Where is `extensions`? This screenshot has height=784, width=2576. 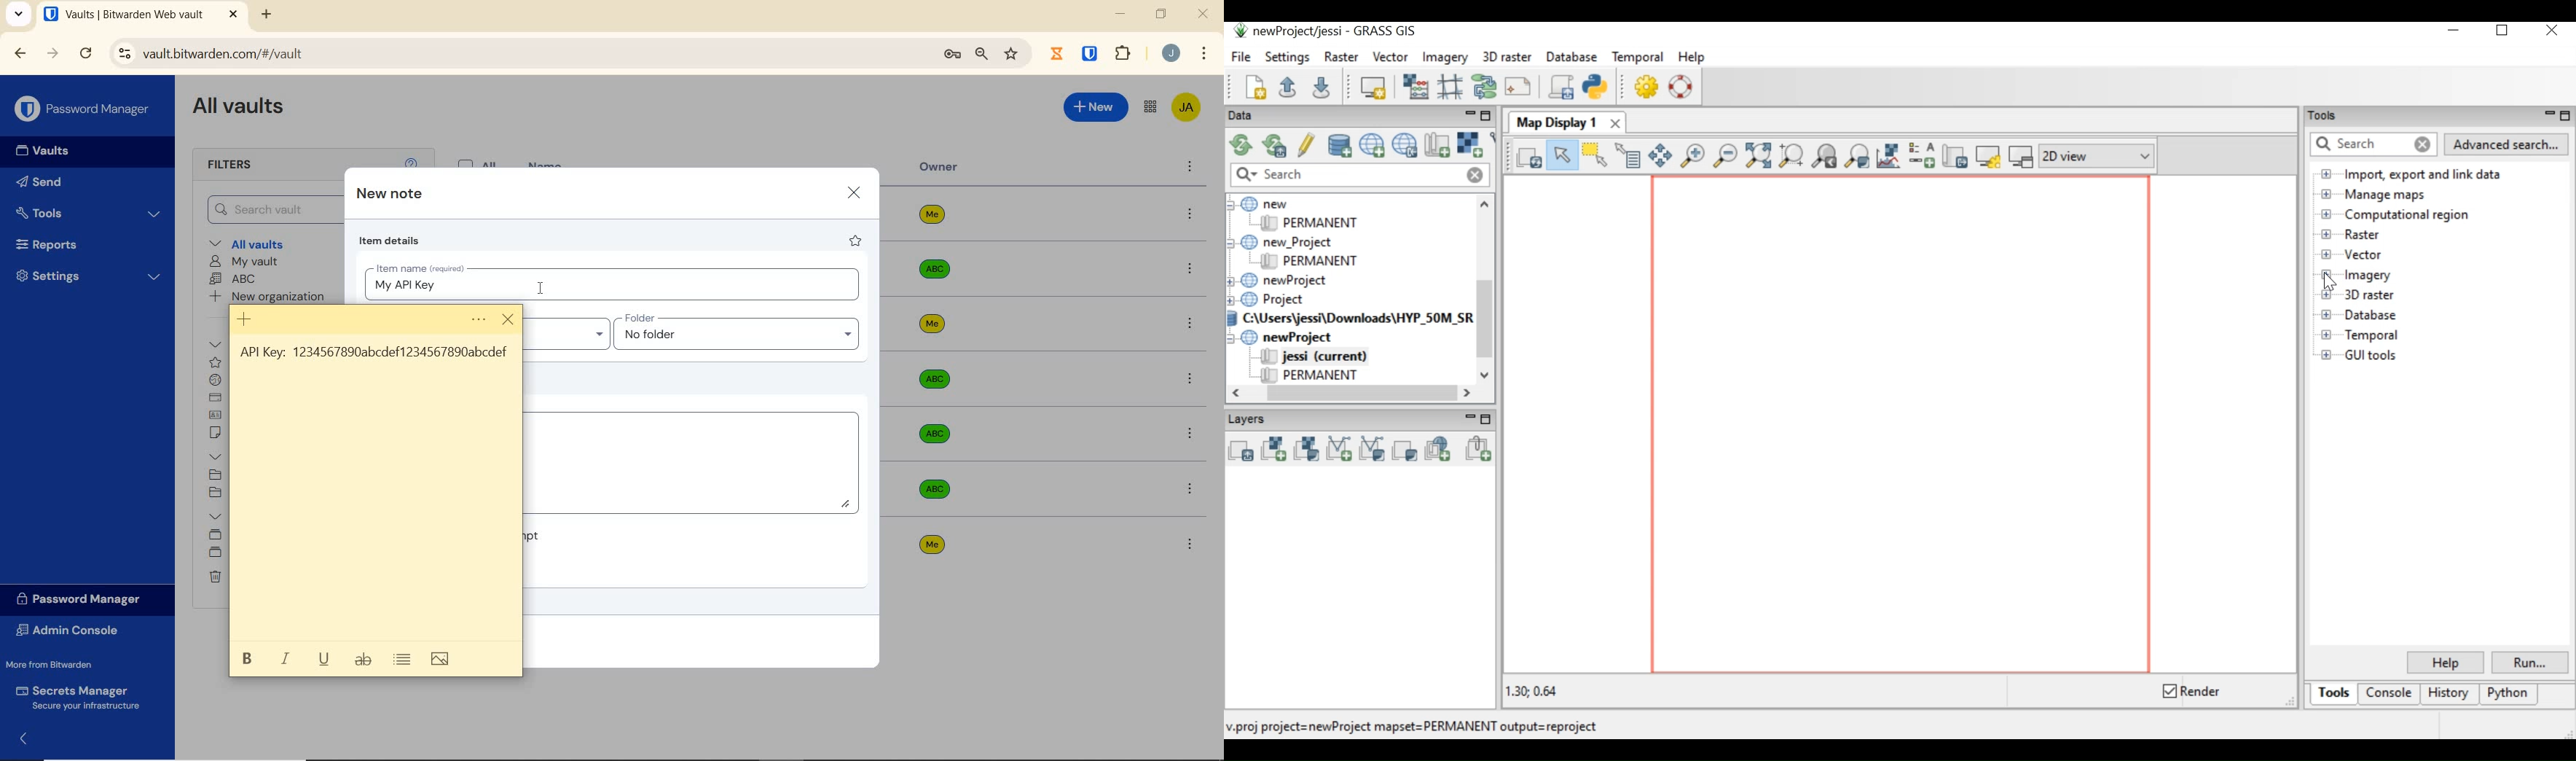 extensions is located at coordinates (1125, 52).